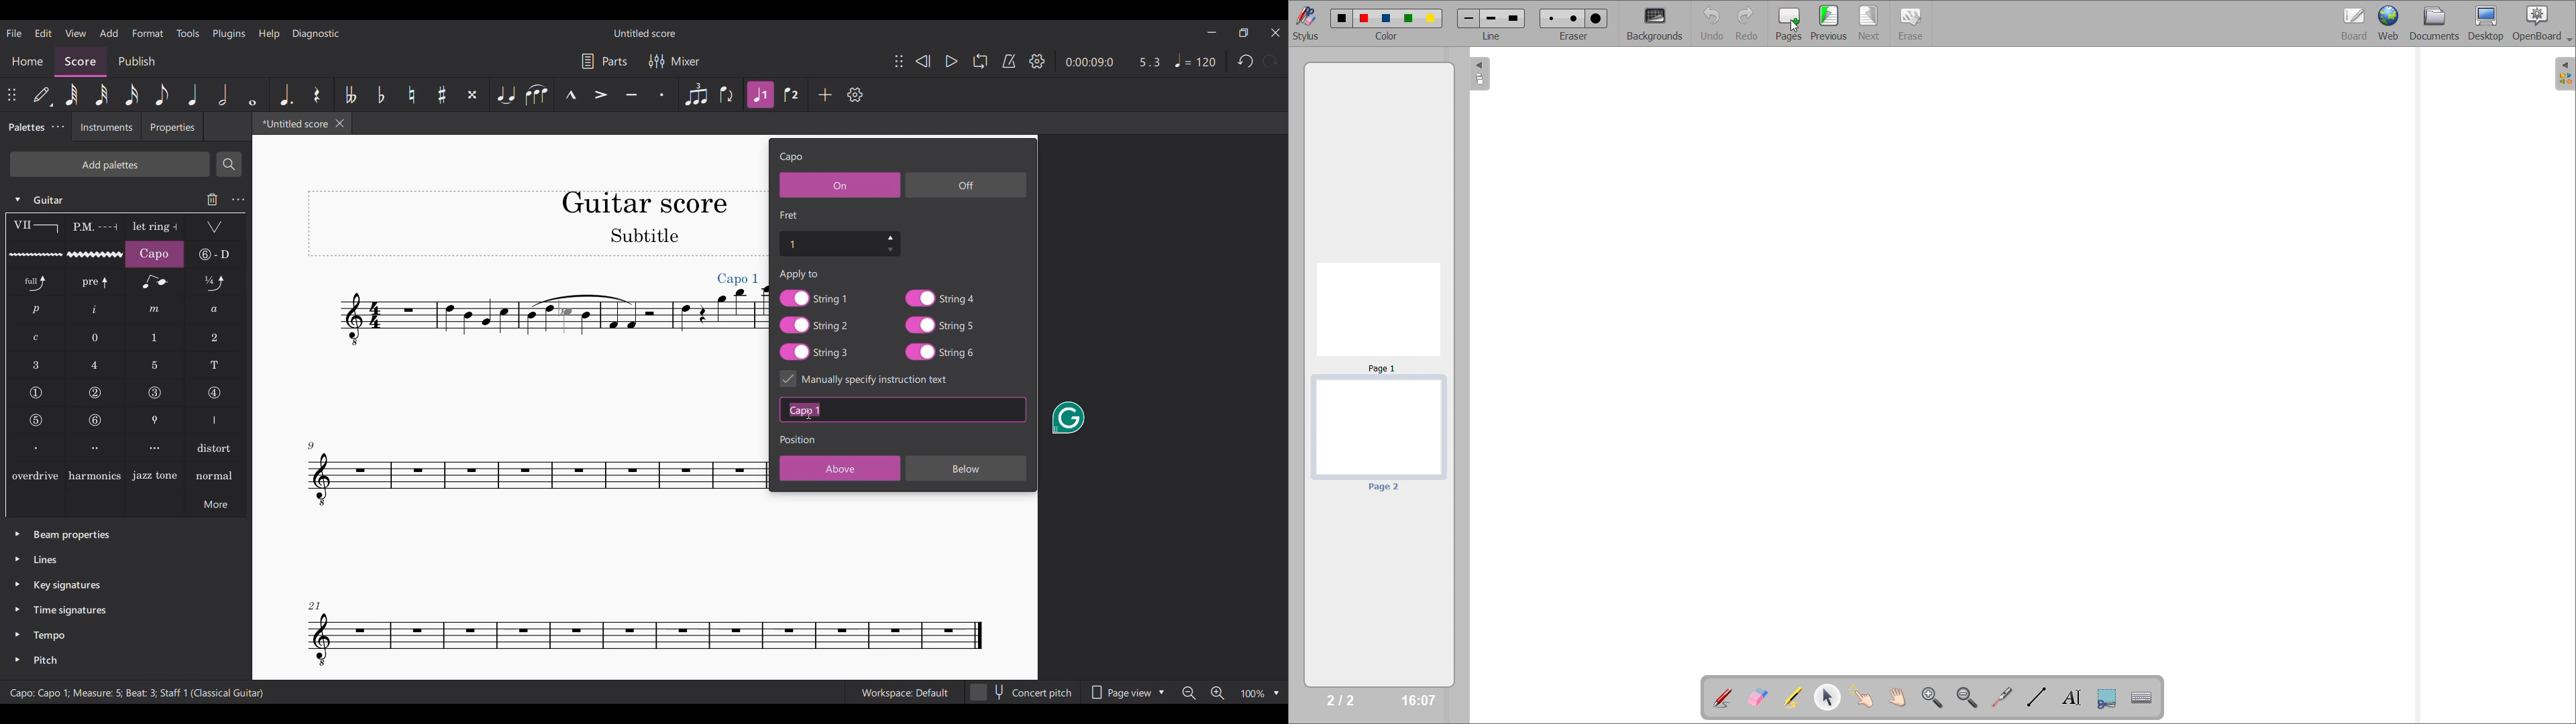  Describe the element at coordinates (1275, 33) in the screenshot. I see `Close interface` at that location.